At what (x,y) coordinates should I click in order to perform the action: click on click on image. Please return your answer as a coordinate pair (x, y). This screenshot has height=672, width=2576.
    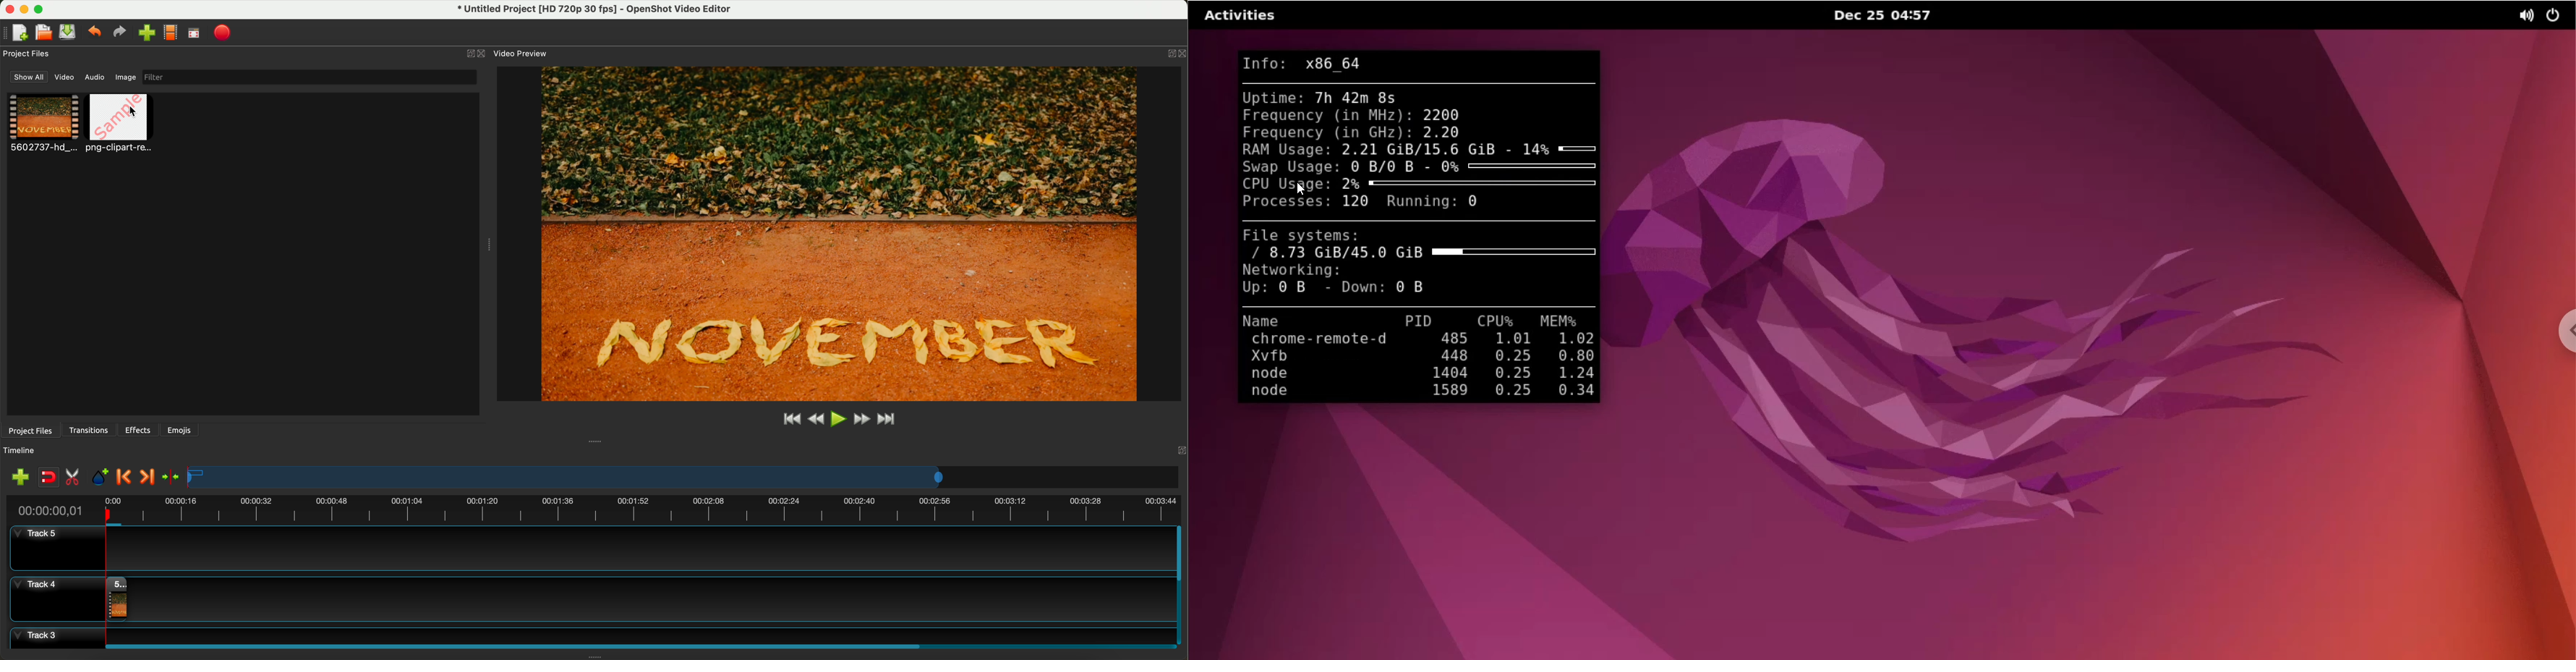
    Looking at the image, I should click on (122, 125).